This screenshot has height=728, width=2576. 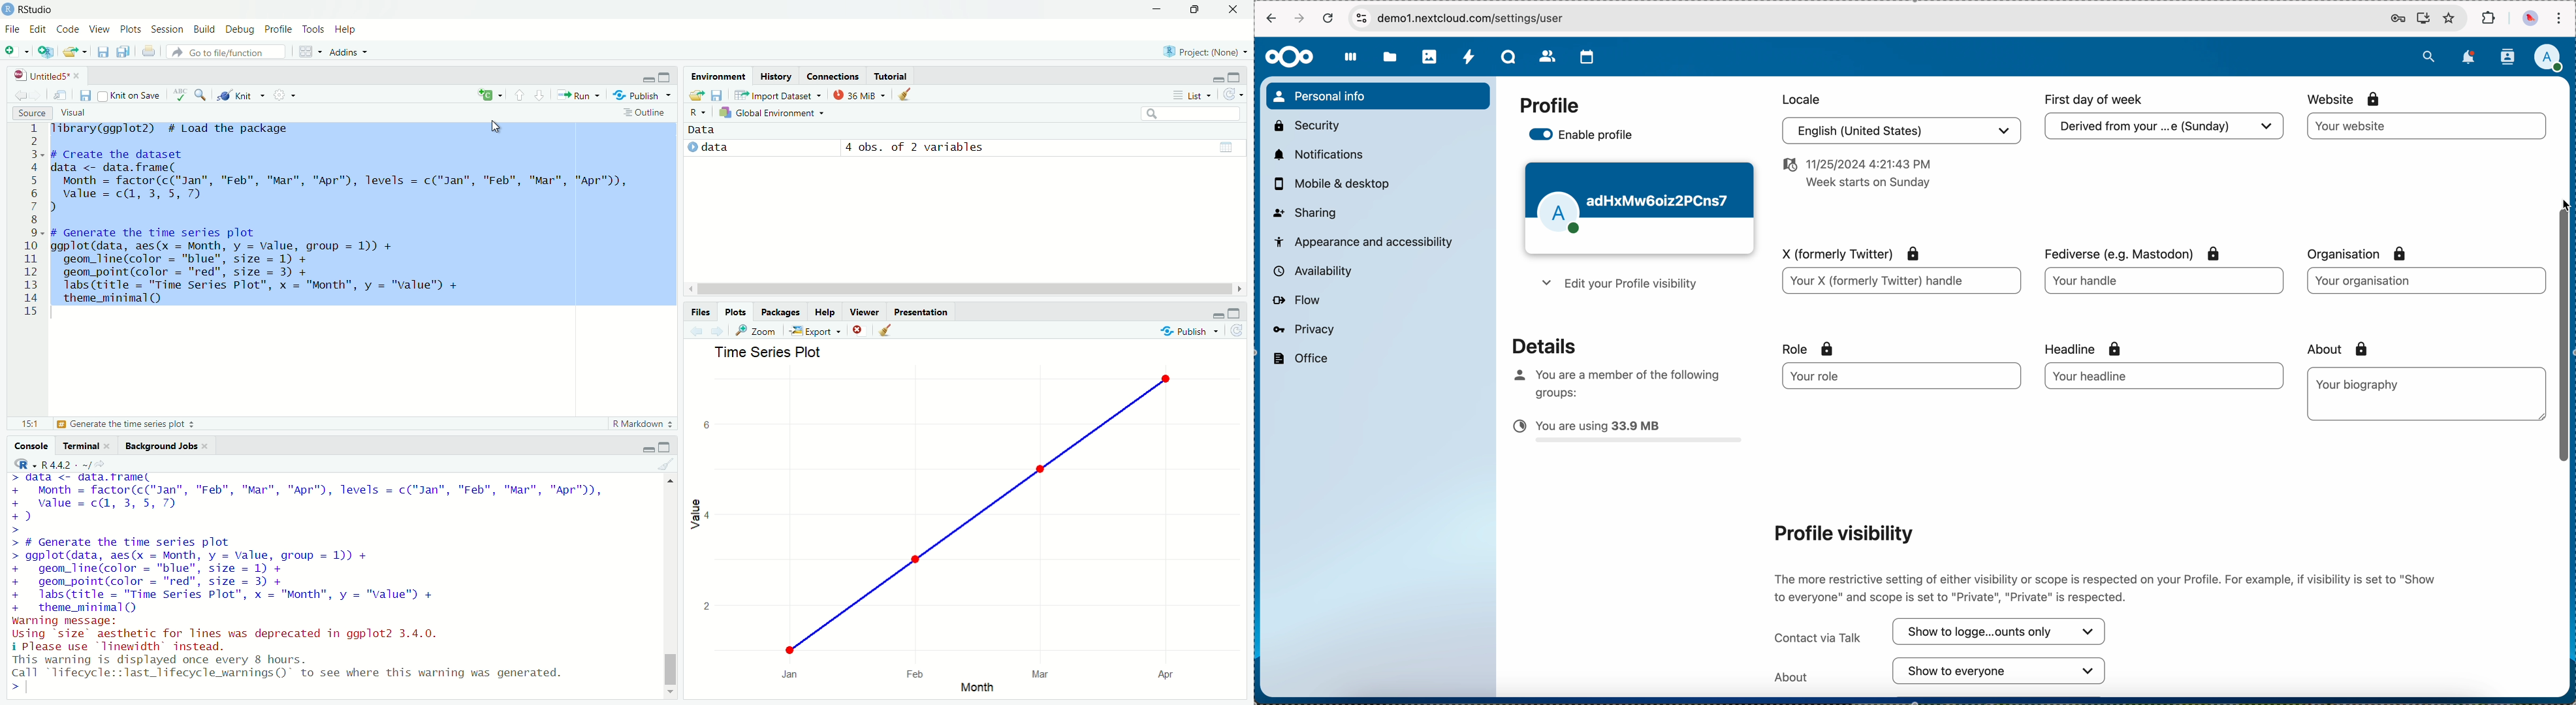 I want to click on website, so click(x=2345, y=99).